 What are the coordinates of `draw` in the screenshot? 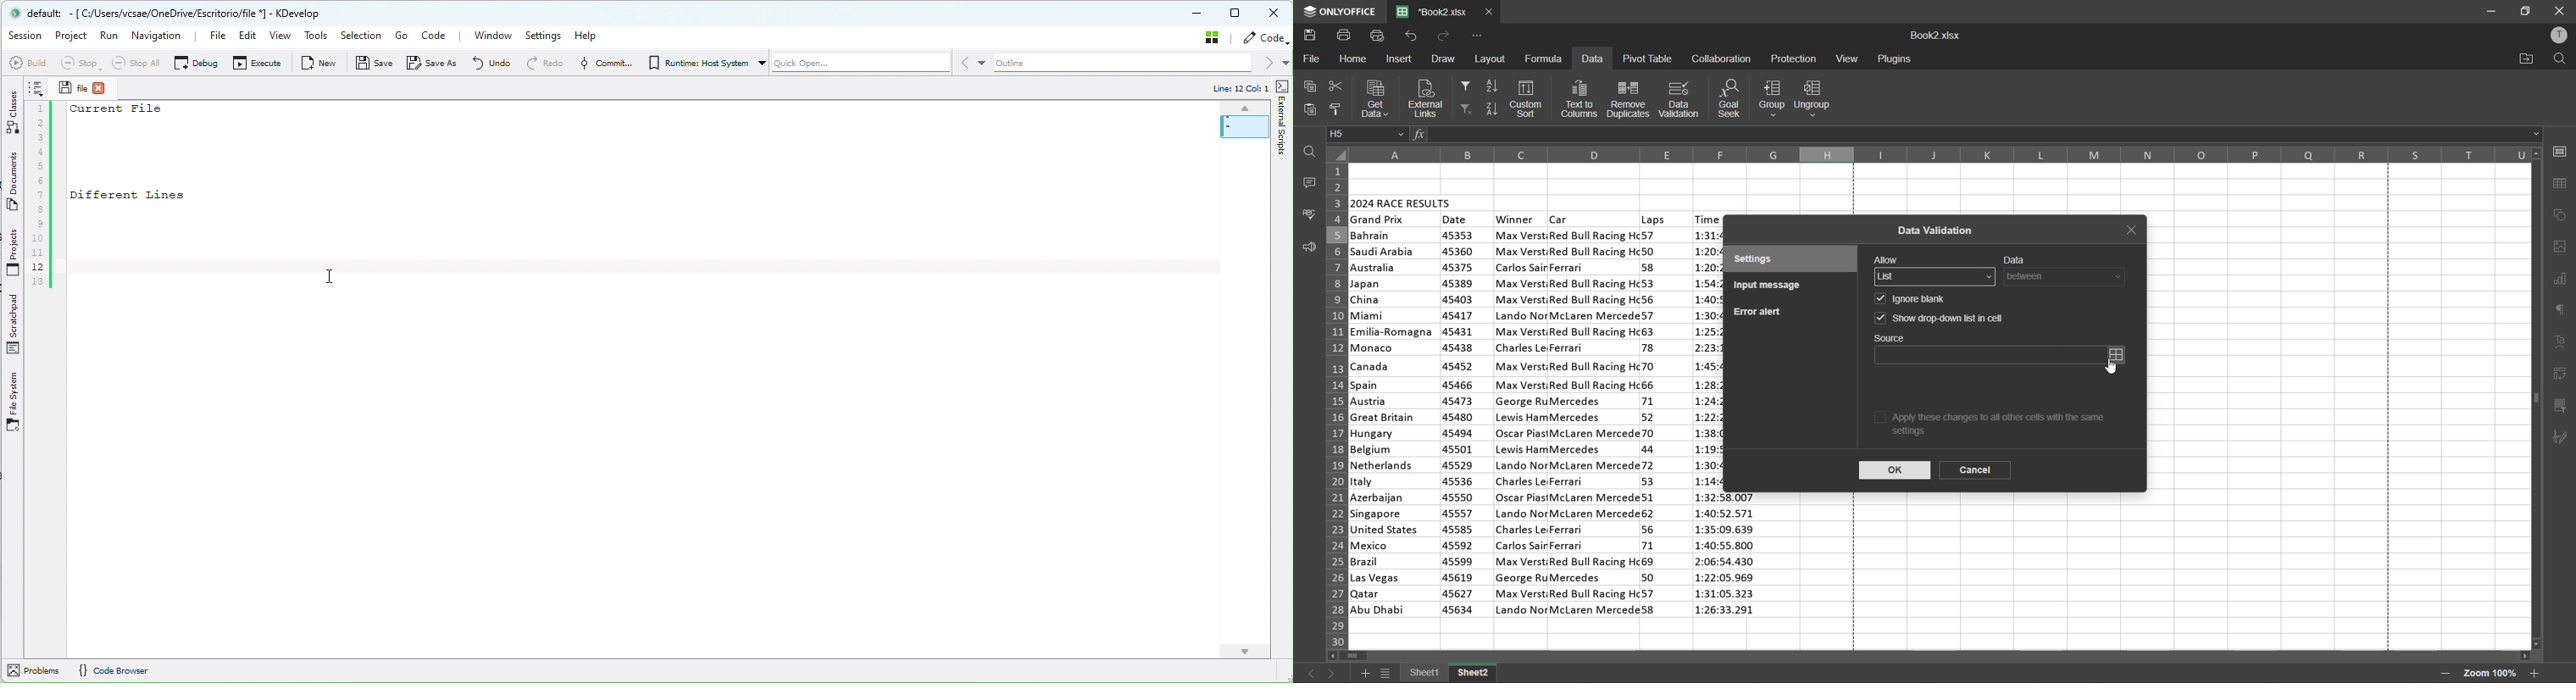 It's located at (1444, 57).